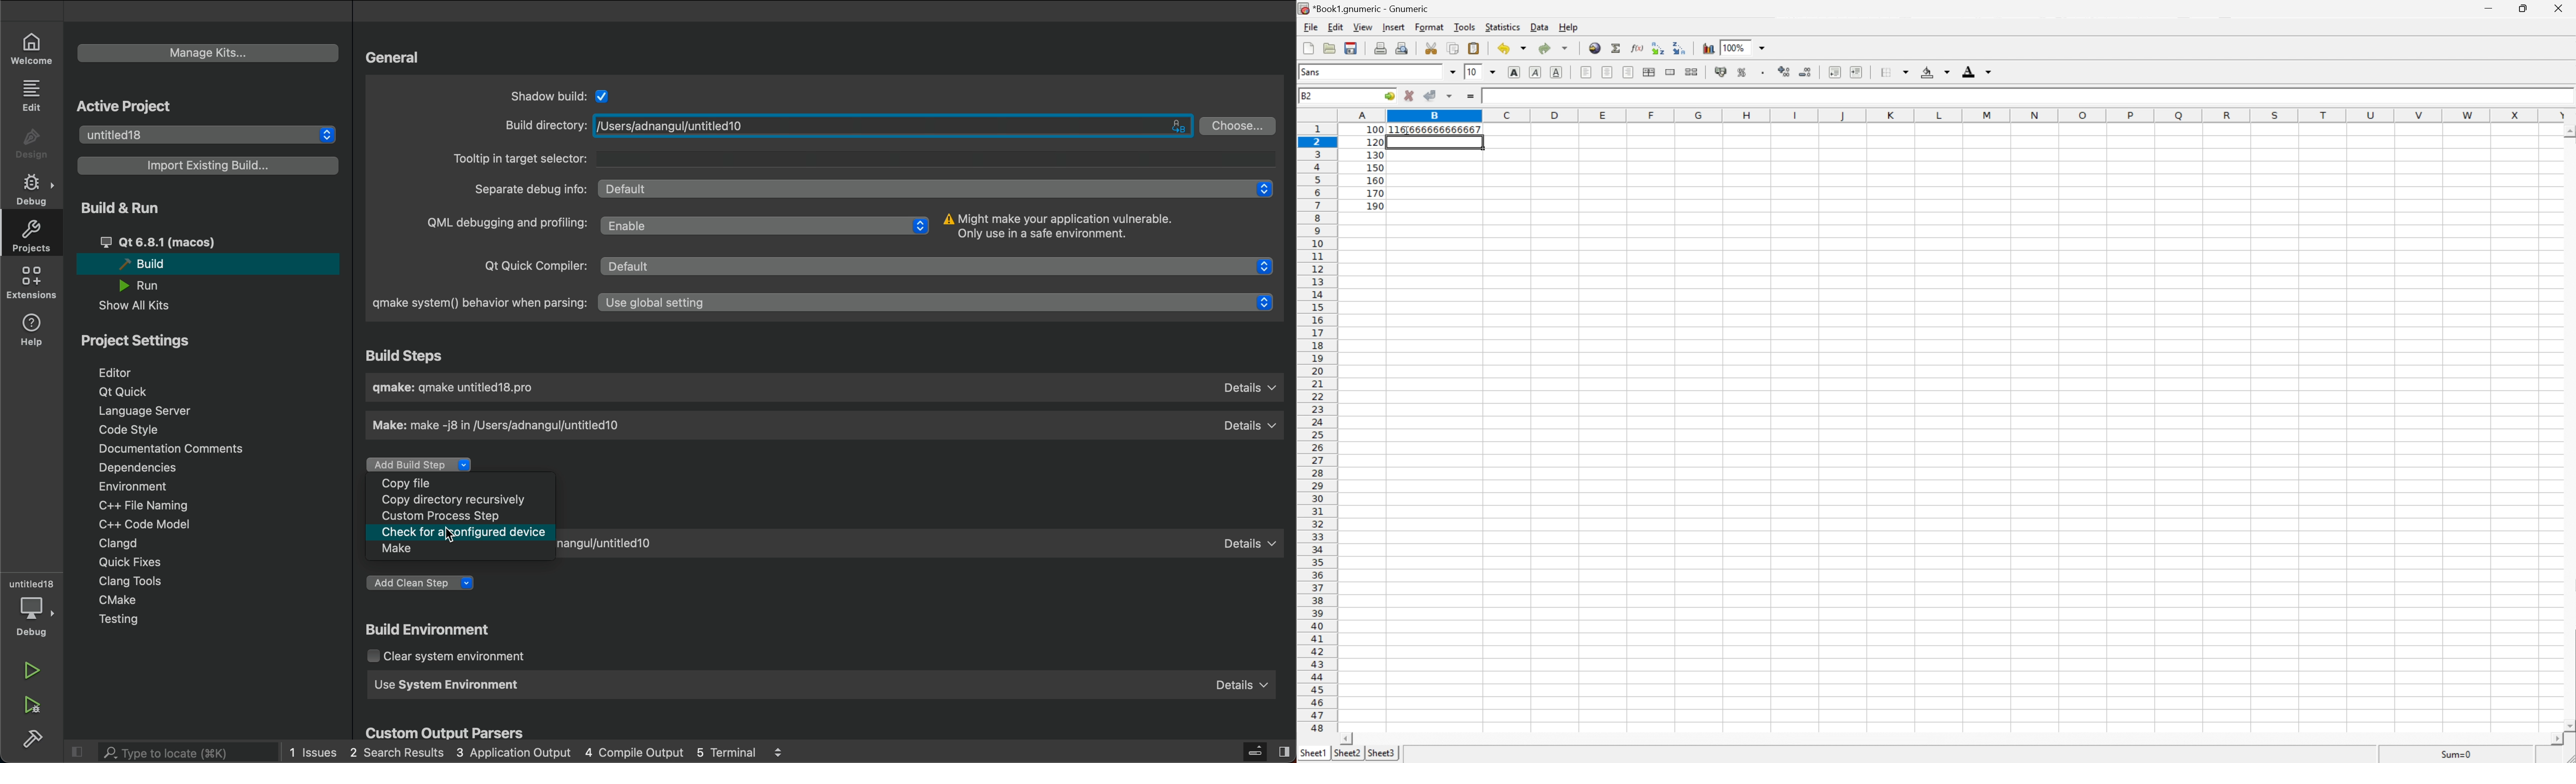 Image resolution: width=2576 pixels, height=784 pixels. What do you see at coordinates (1955, 116) in the screenshot?
I see `Column names` at bounding box center [1955, 116].